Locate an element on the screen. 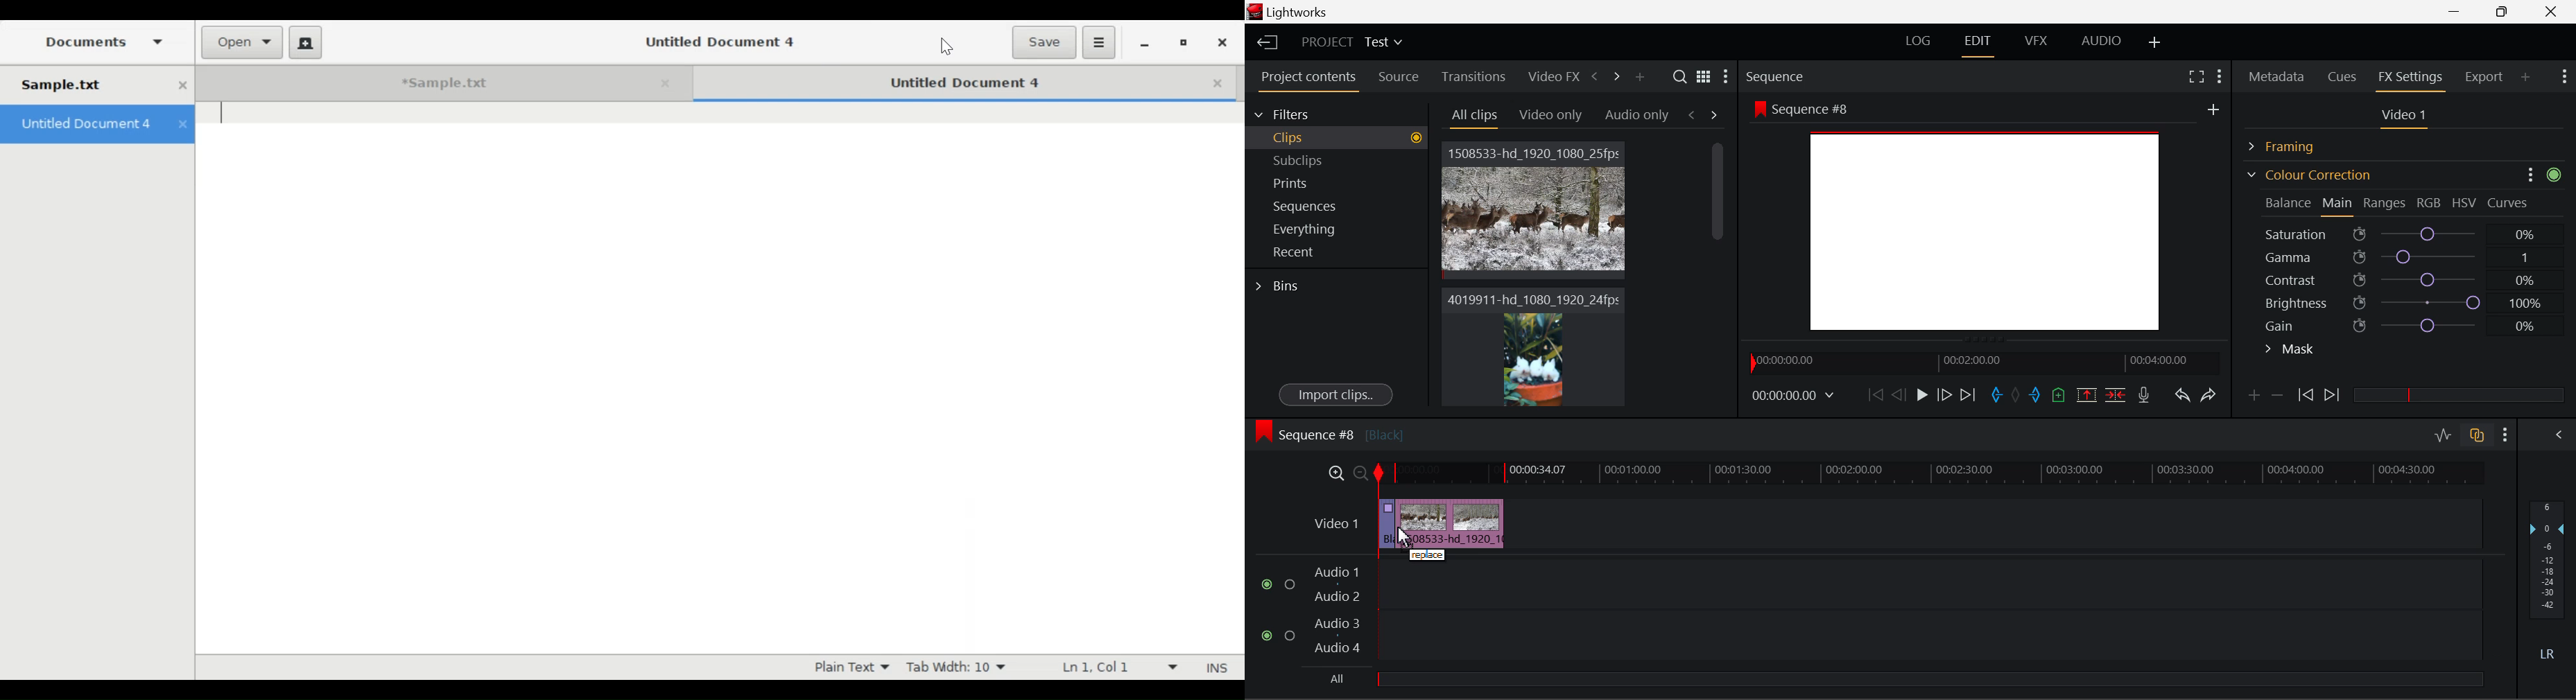  Clip 2 Deleted is located at coordinates (1452, 523).